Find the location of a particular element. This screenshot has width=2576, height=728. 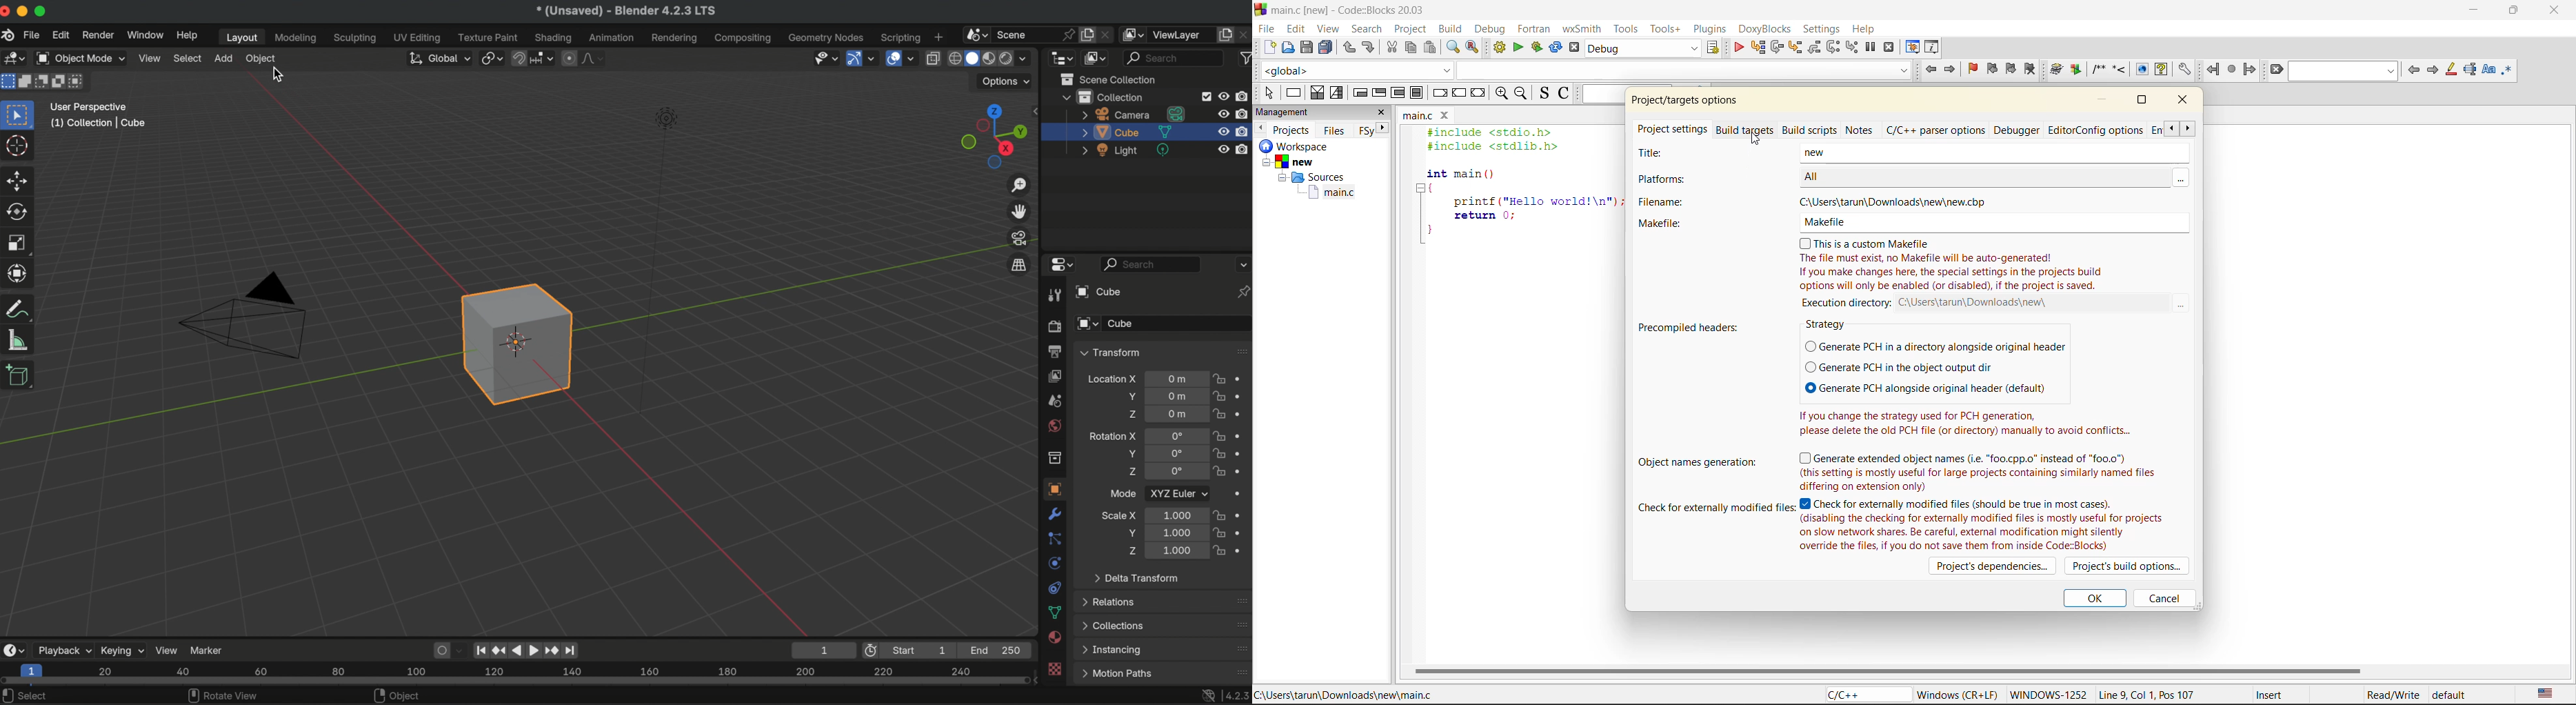

XYZ Euler is located at coordinates (1178, 493).